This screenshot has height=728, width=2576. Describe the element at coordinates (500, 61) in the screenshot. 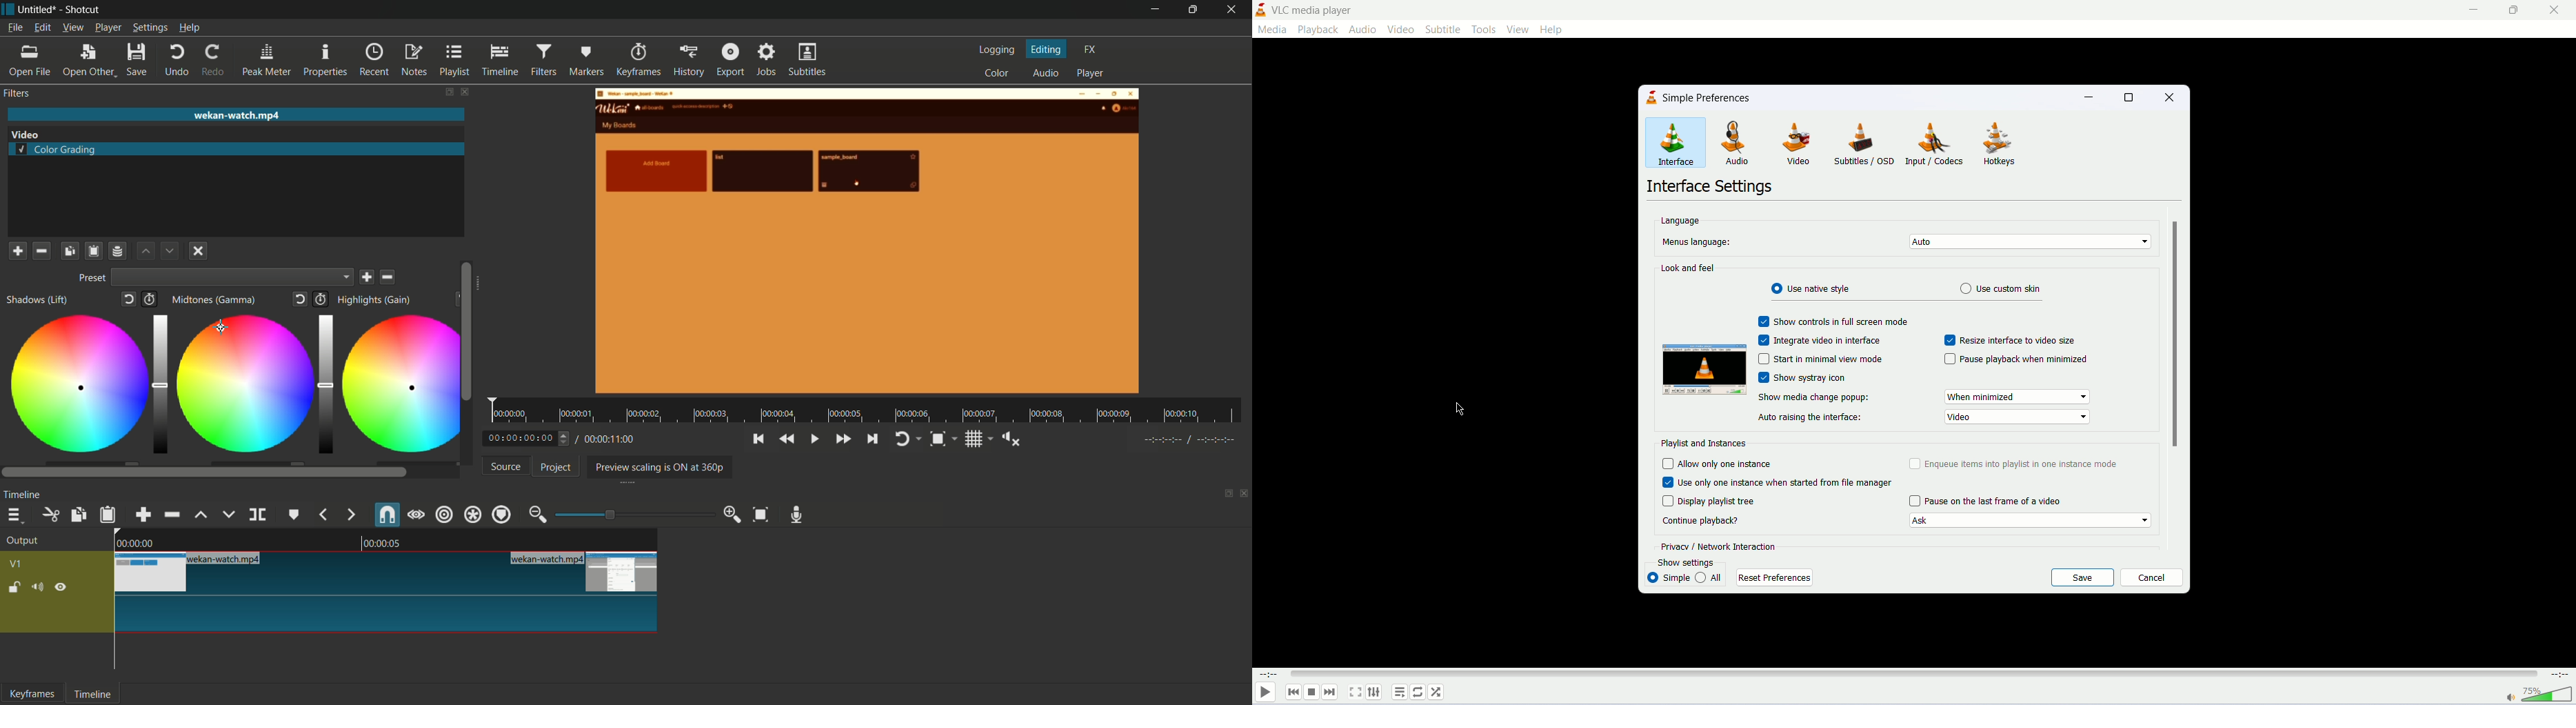

I see `timeline` at that location.